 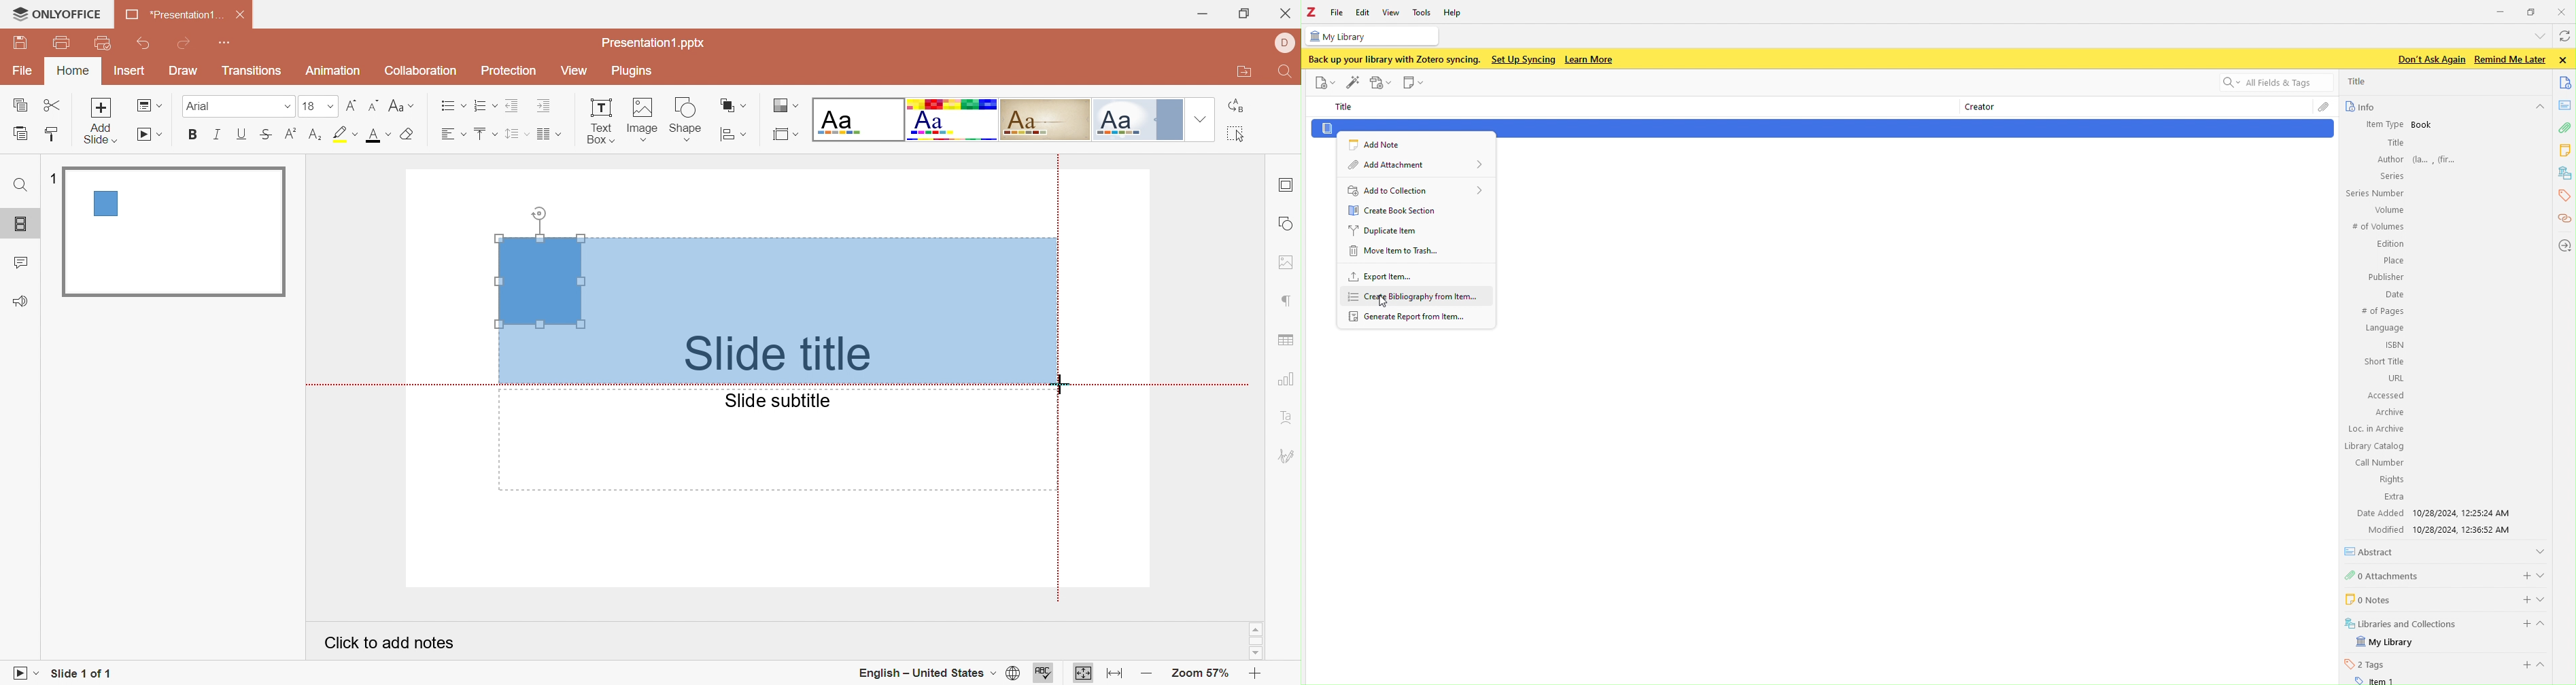 What do you see at coordinates (546, 105) in the screenshot?
I see `Increase indent` at bounding box center [546, 105].